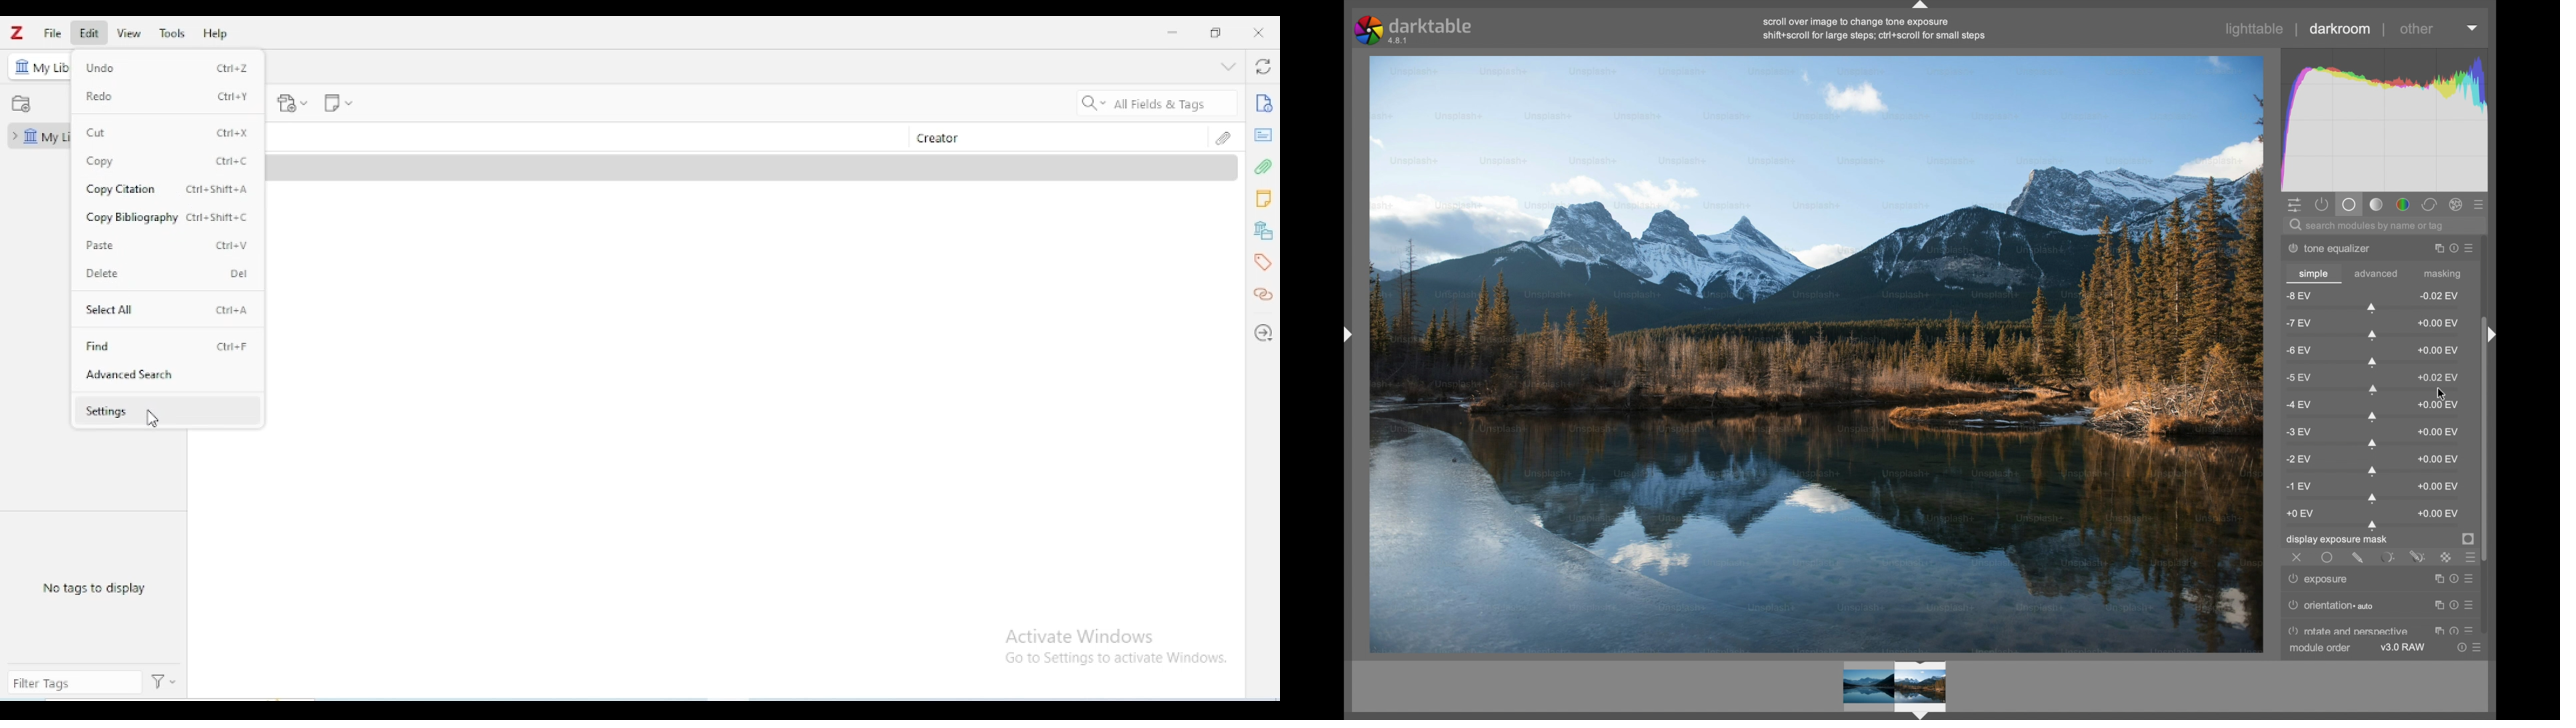  What do you see at coordinates (2372, 445) in the screenshot?
I see `slider` at bounding box center [2372, 445].